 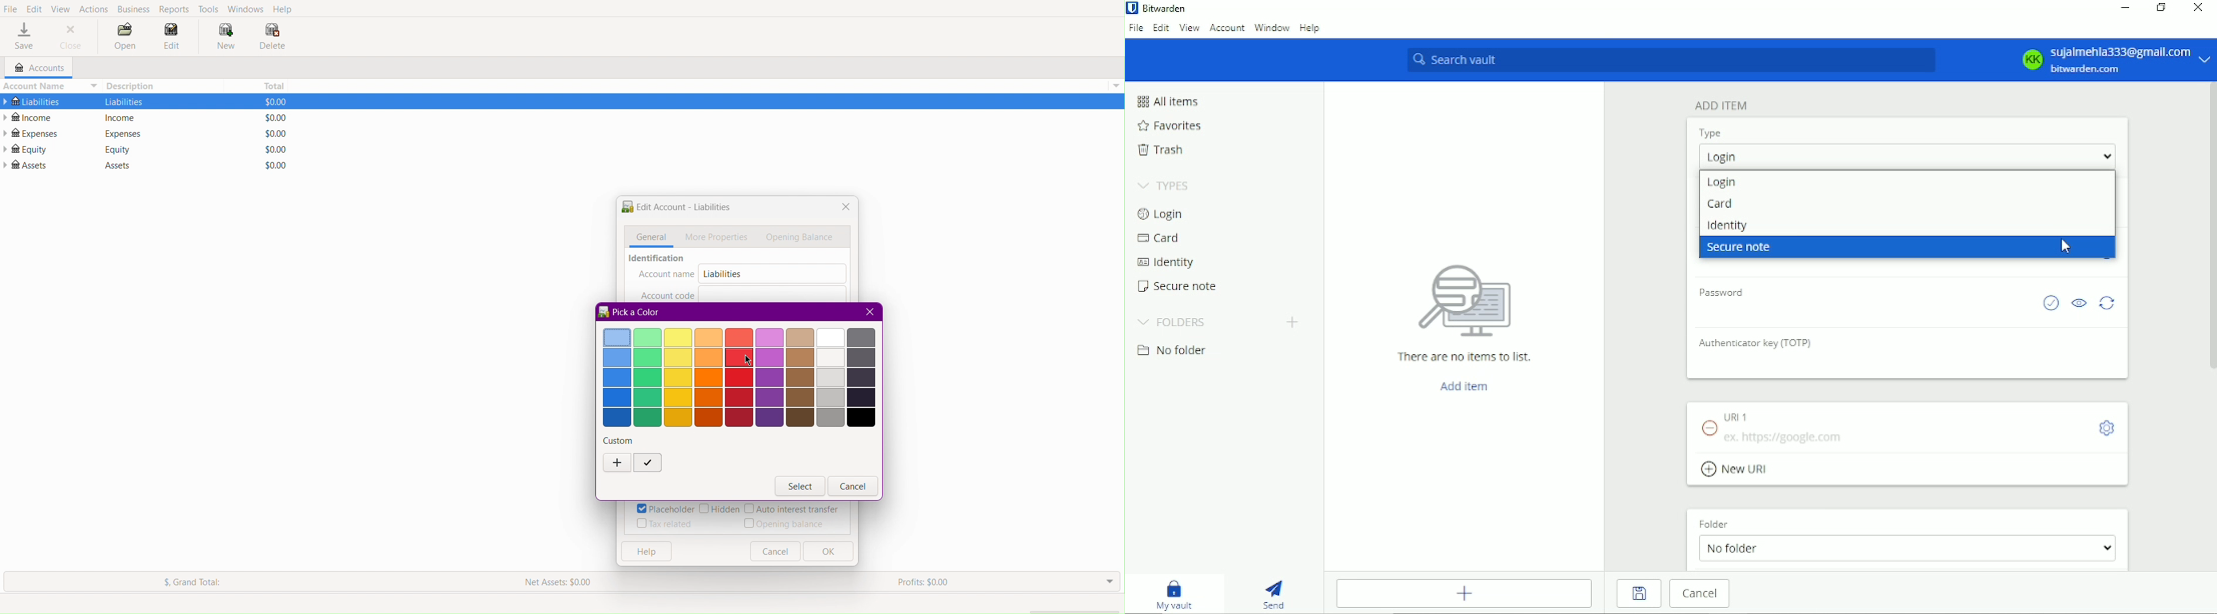 What do you see at coordinates (1169, 126) in the screenshot?
I see `Favorites` at bounding box center [1169, 126].